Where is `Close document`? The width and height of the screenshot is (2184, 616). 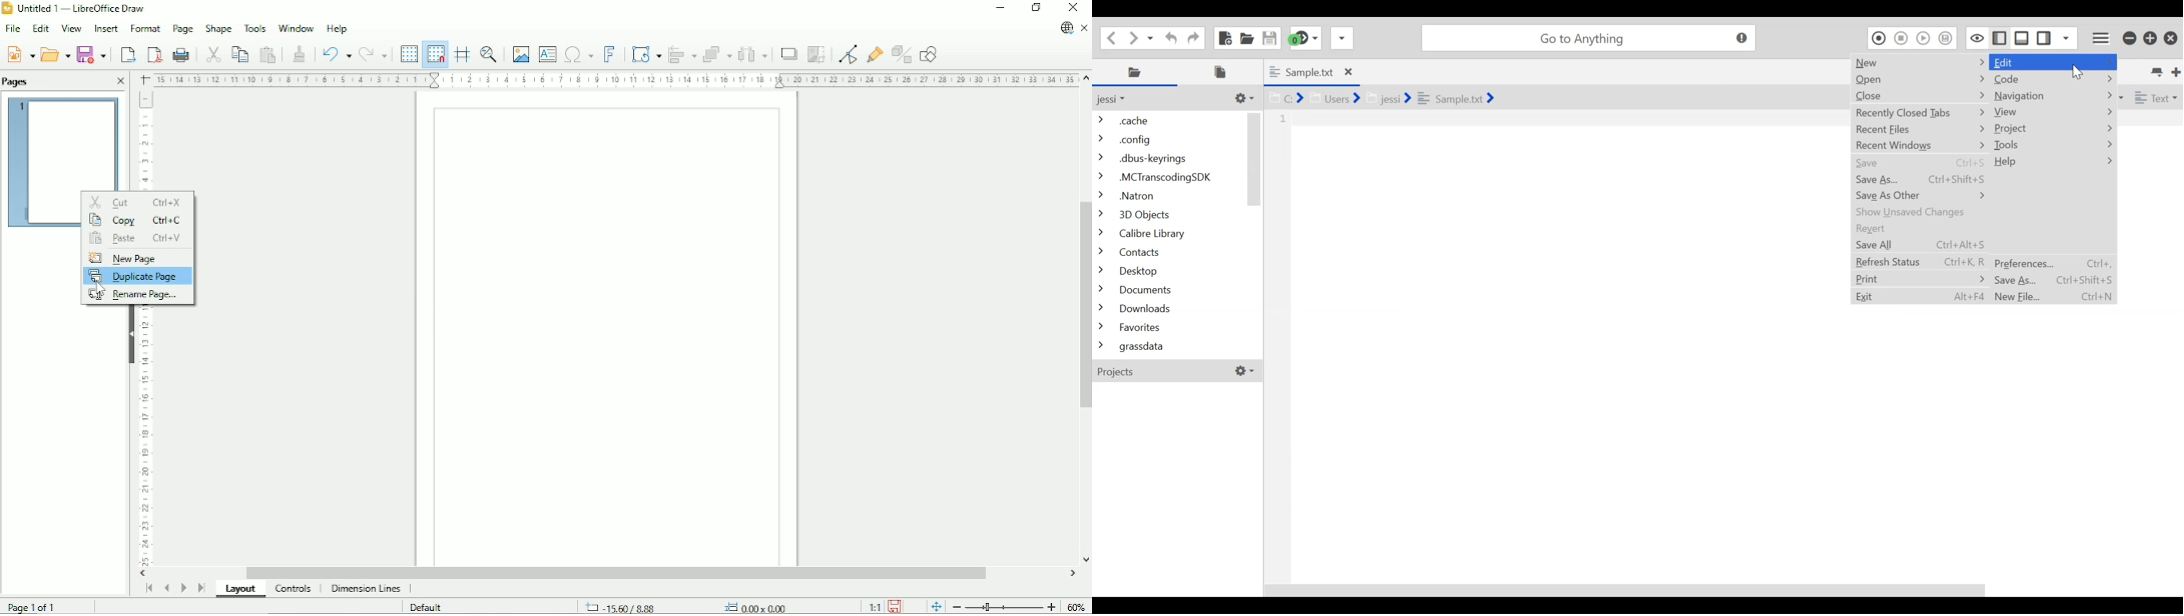 Close document is located at coordinates (1085, 29).